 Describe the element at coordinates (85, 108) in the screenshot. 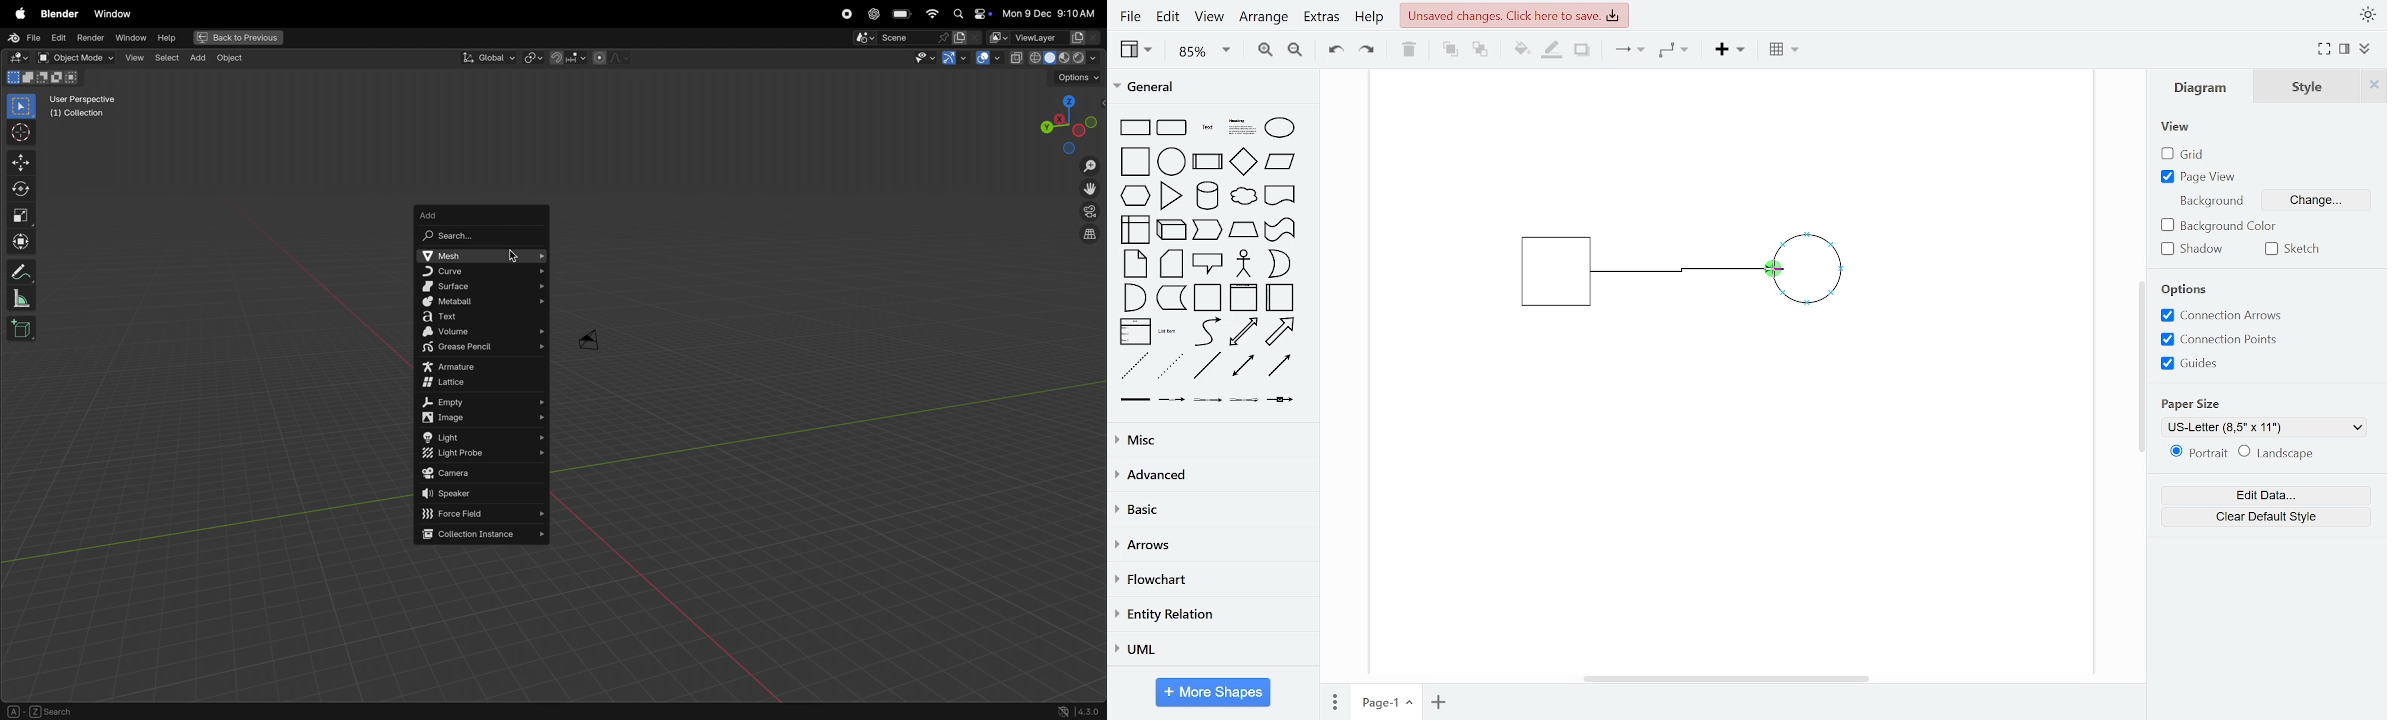

I see `user perspectivr` at that location.